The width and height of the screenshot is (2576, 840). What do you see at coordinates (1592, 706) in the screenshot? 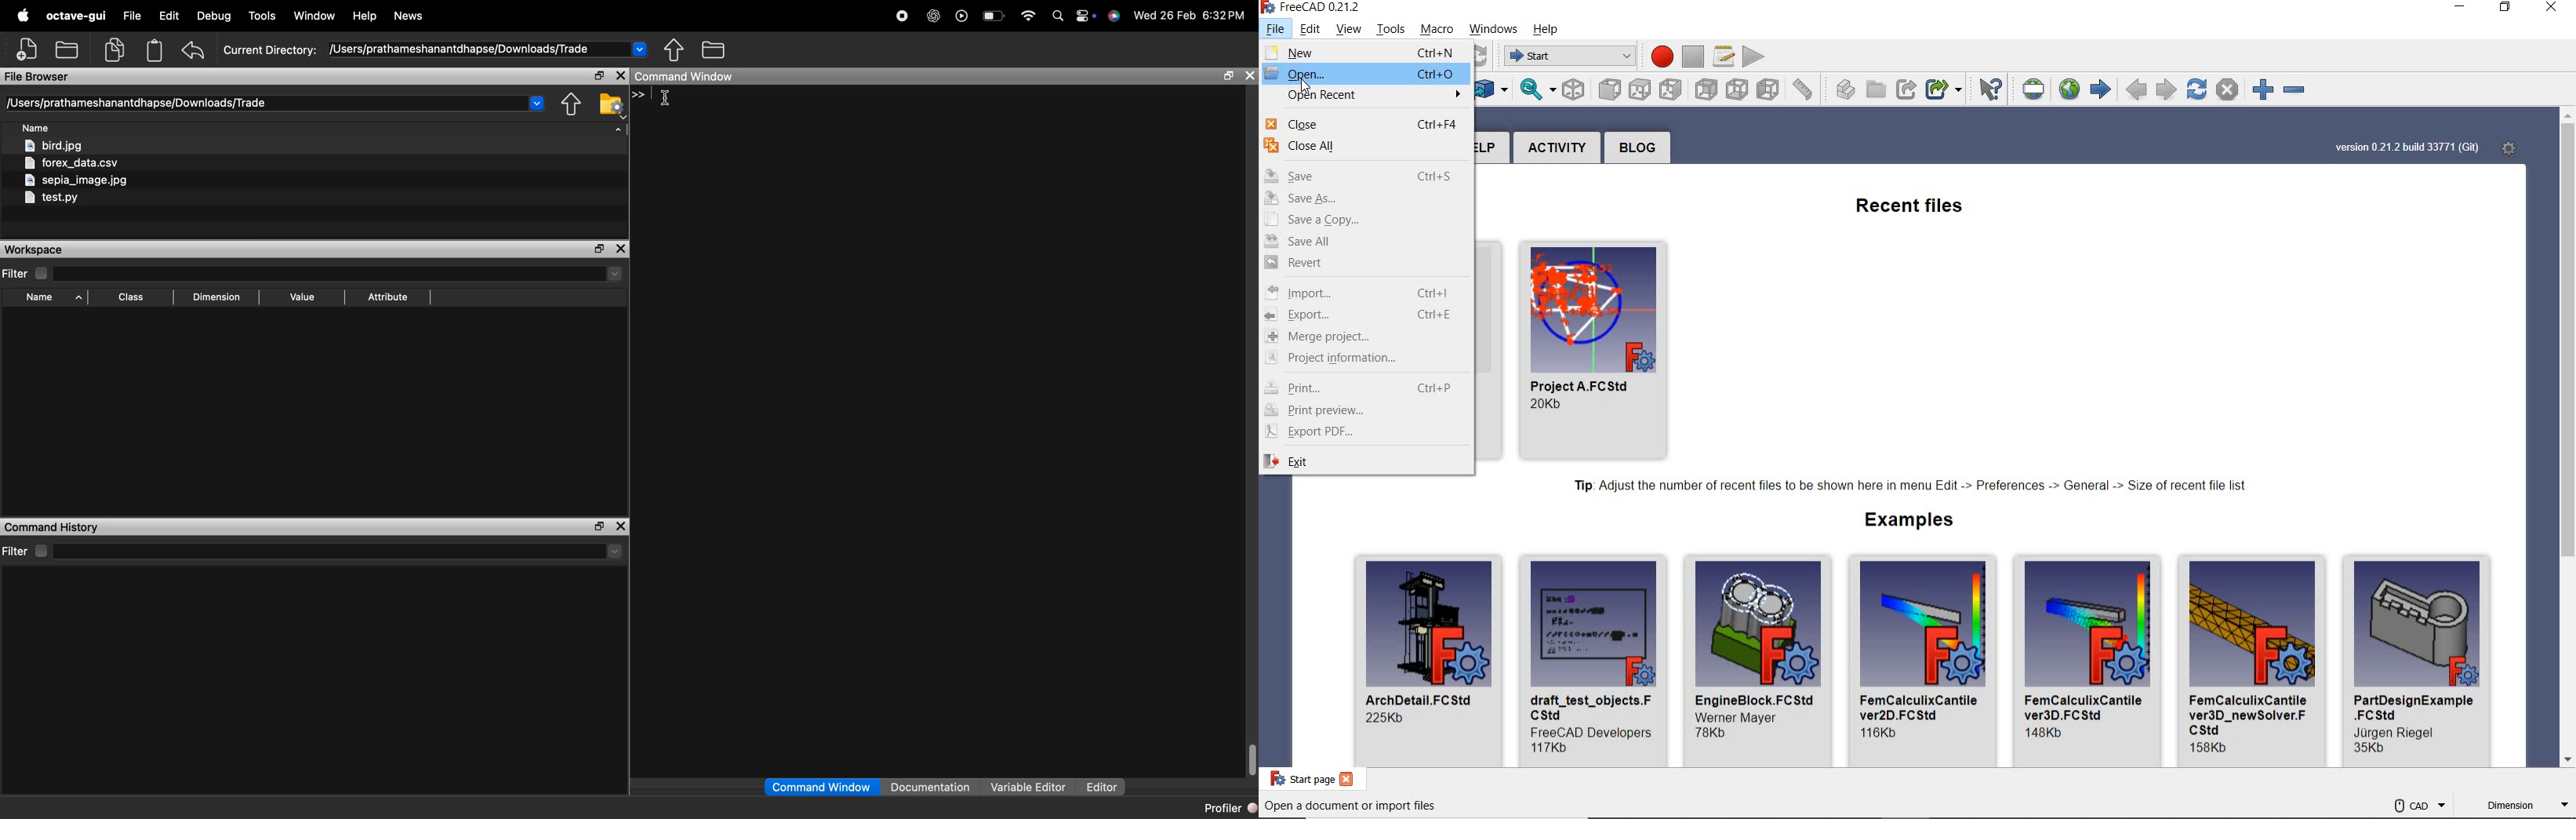
I see `name` at bounding box center [1592, 706].